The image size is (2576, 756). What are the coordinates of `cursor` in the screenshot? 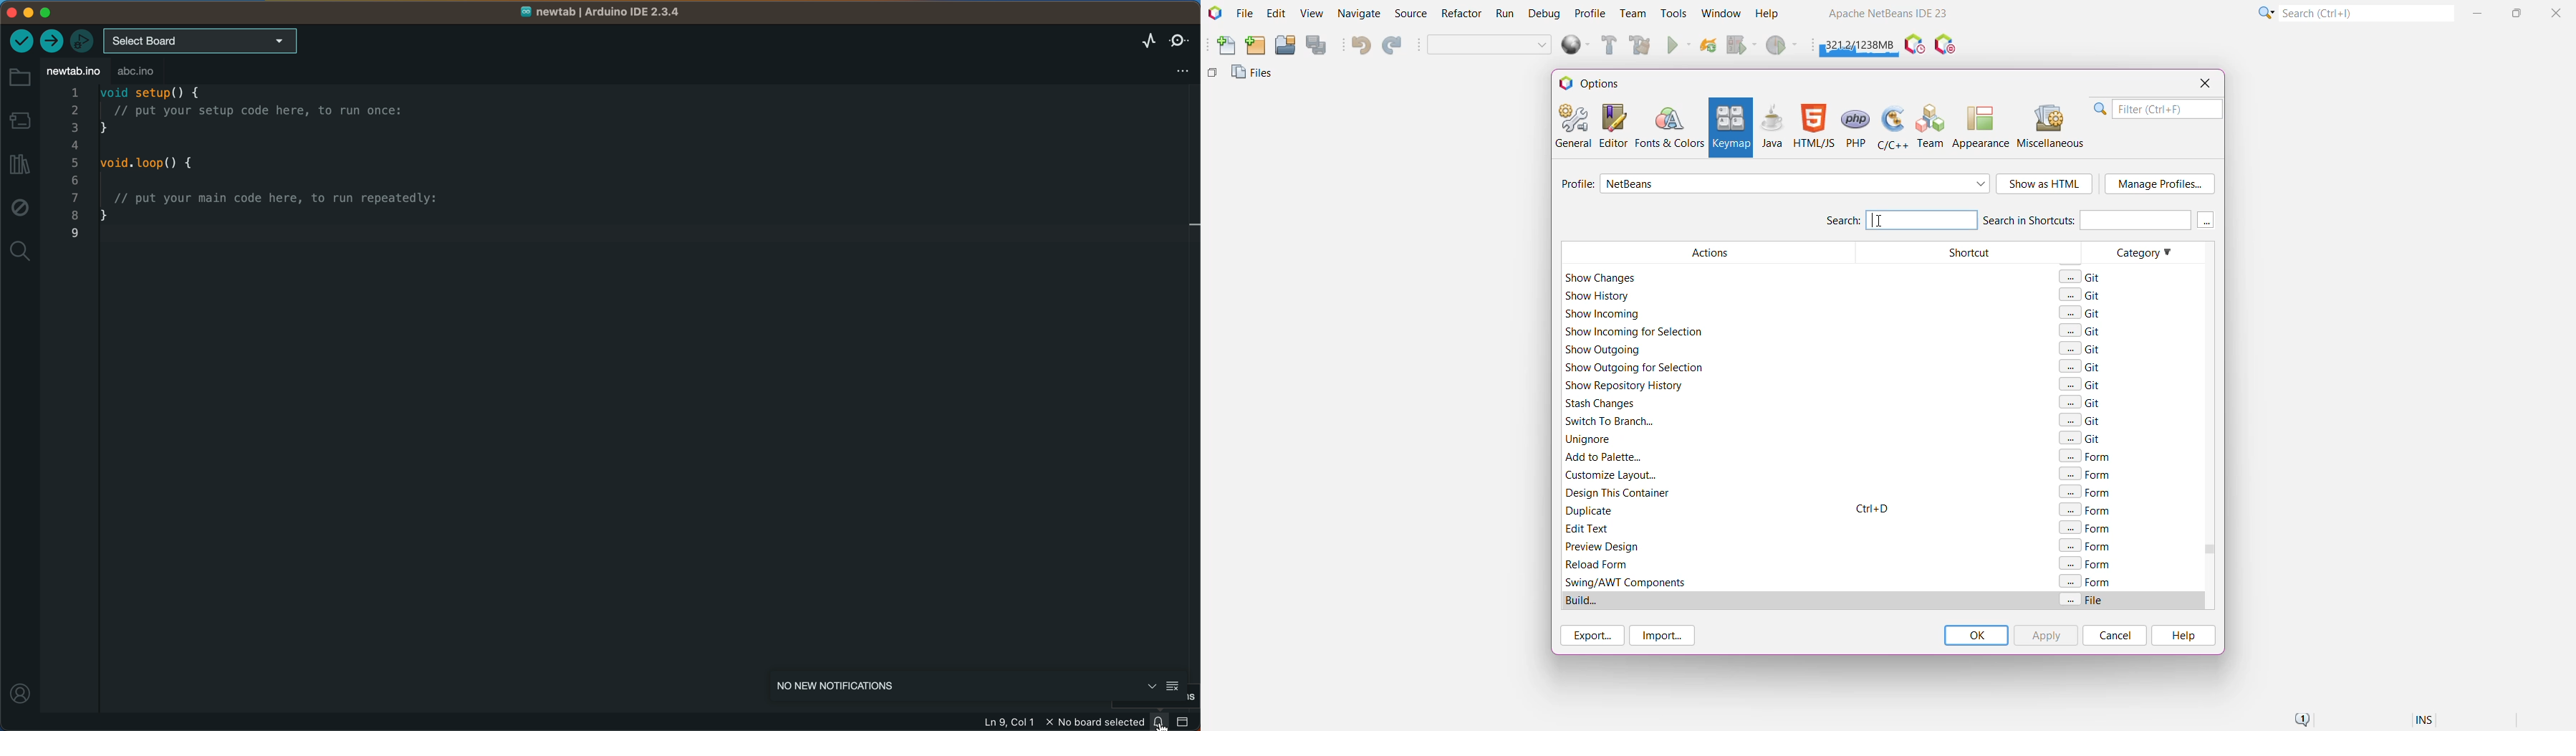 It's located at (1880, 221).